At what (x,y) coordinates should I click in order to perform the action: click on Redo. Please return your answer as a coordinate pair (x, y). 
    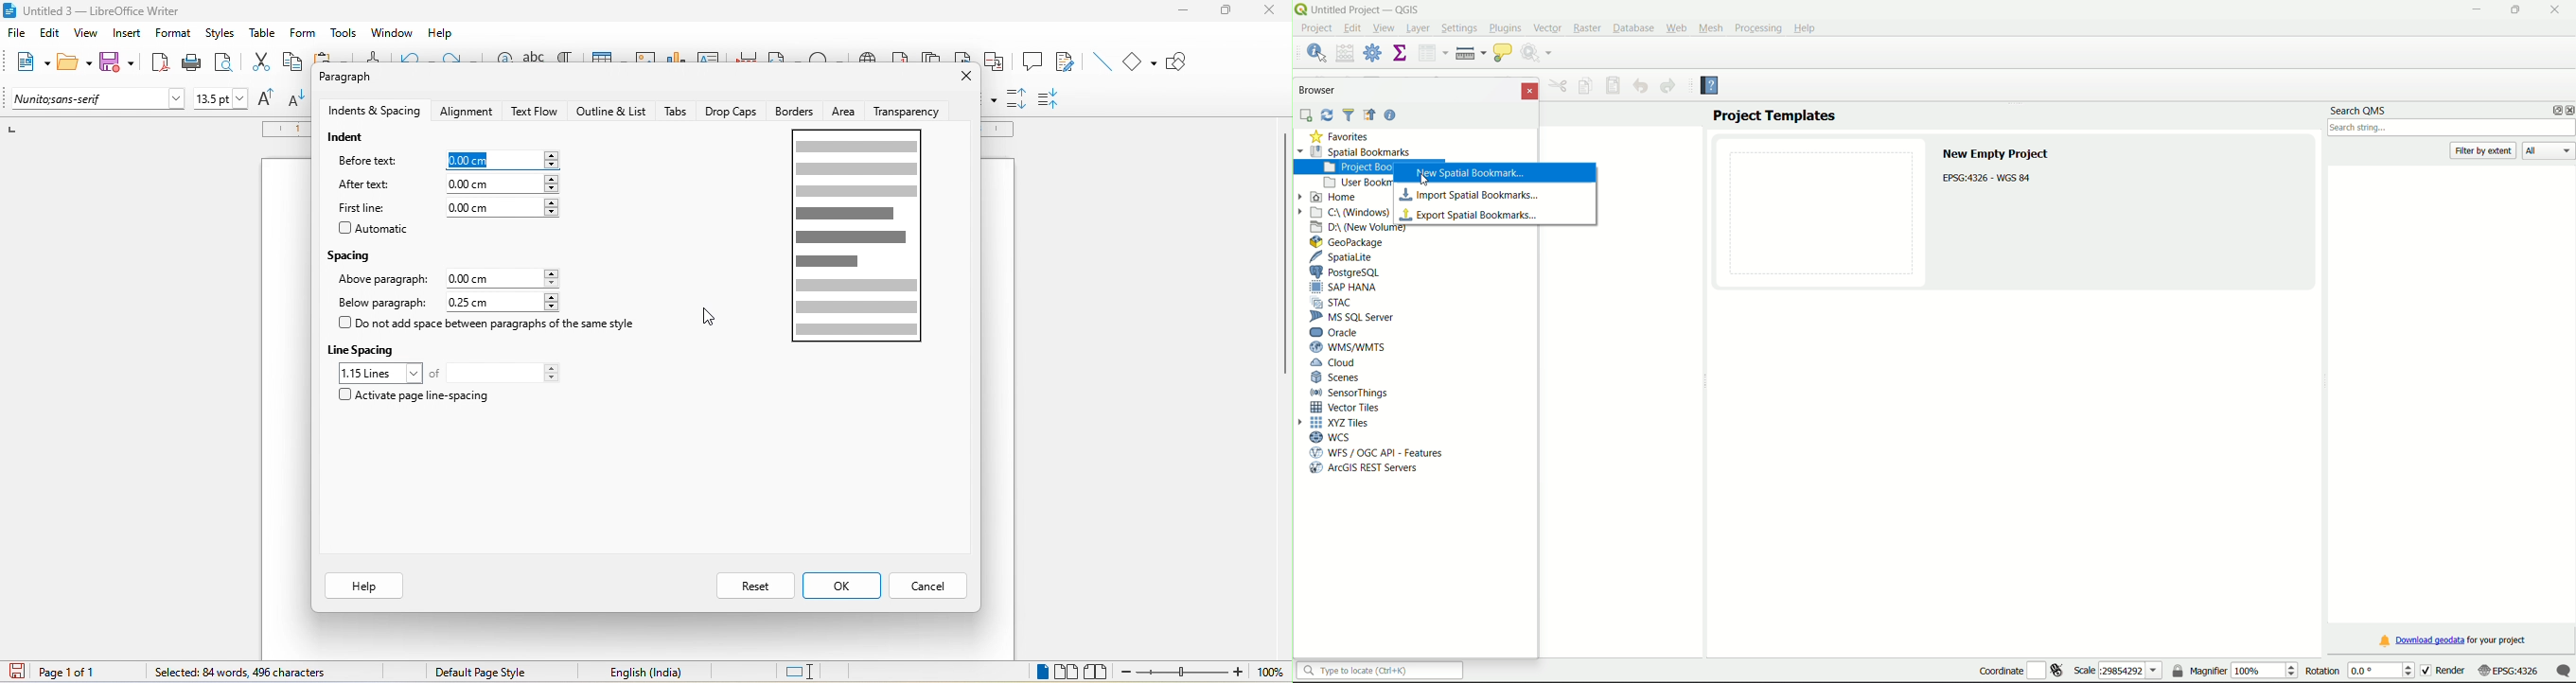
    Looking at the image, I should click on (1668, 86).